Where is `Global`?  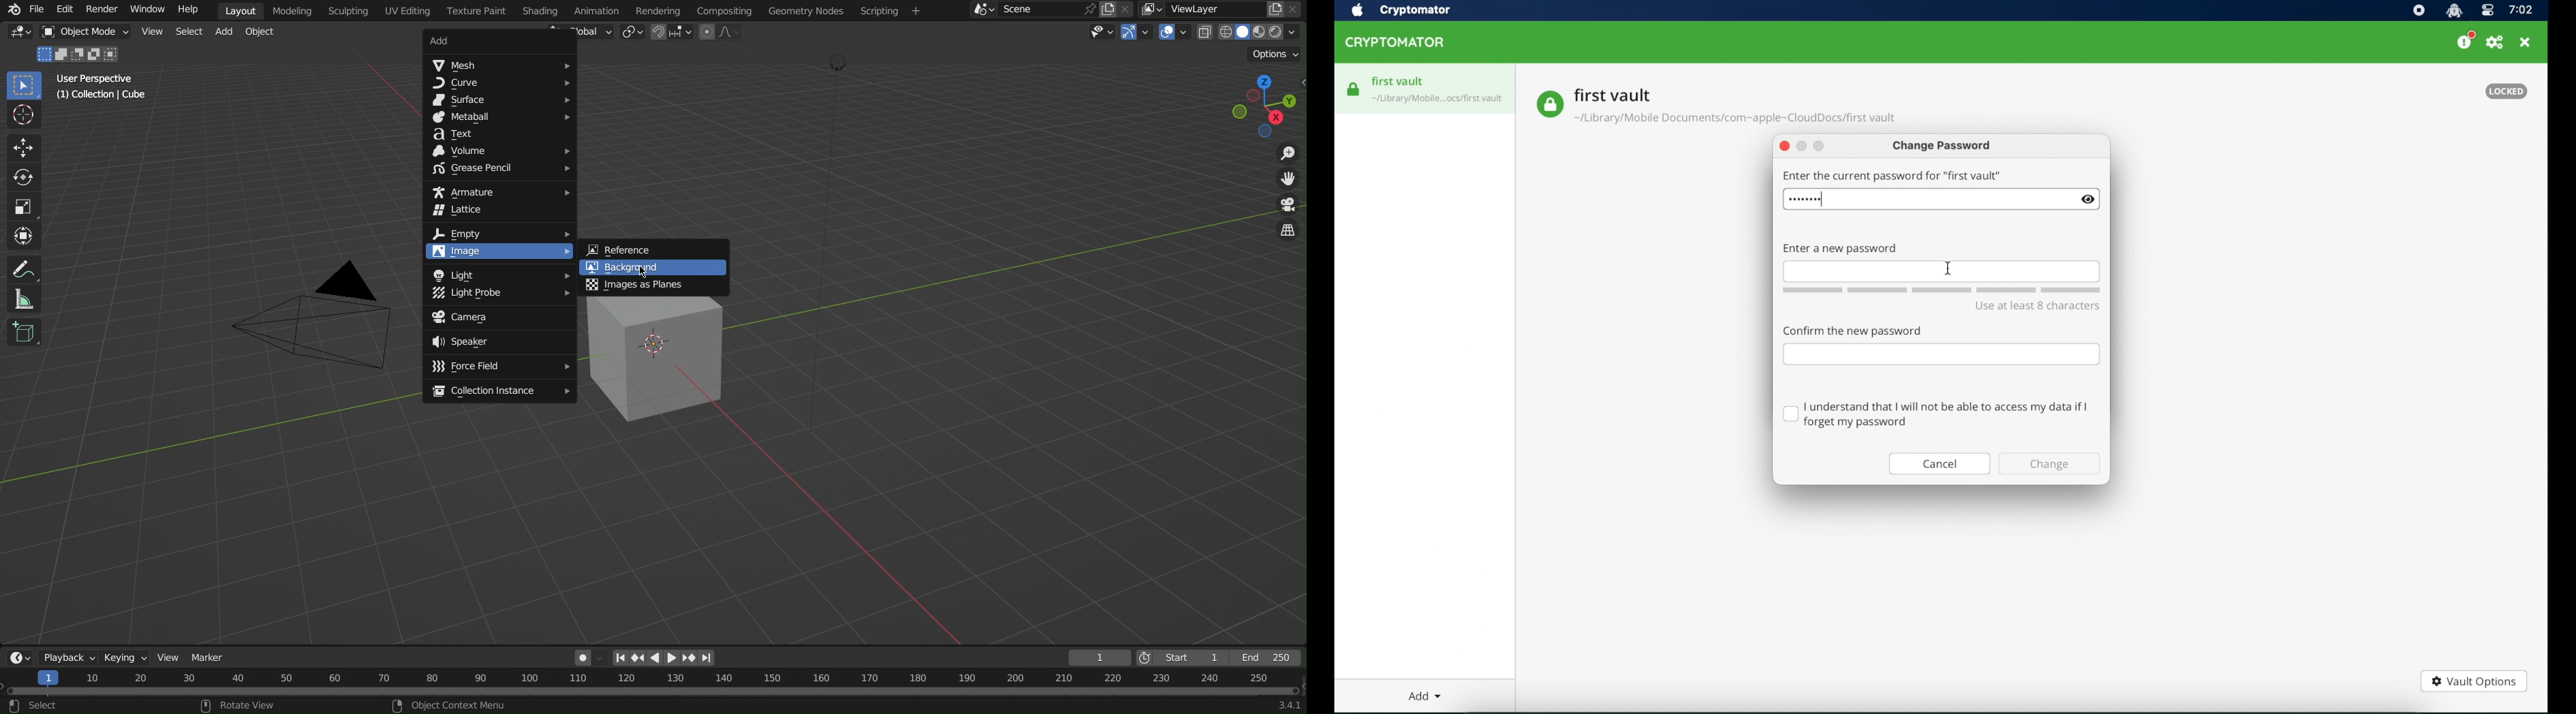 Global is located at coordinates (587, 33).